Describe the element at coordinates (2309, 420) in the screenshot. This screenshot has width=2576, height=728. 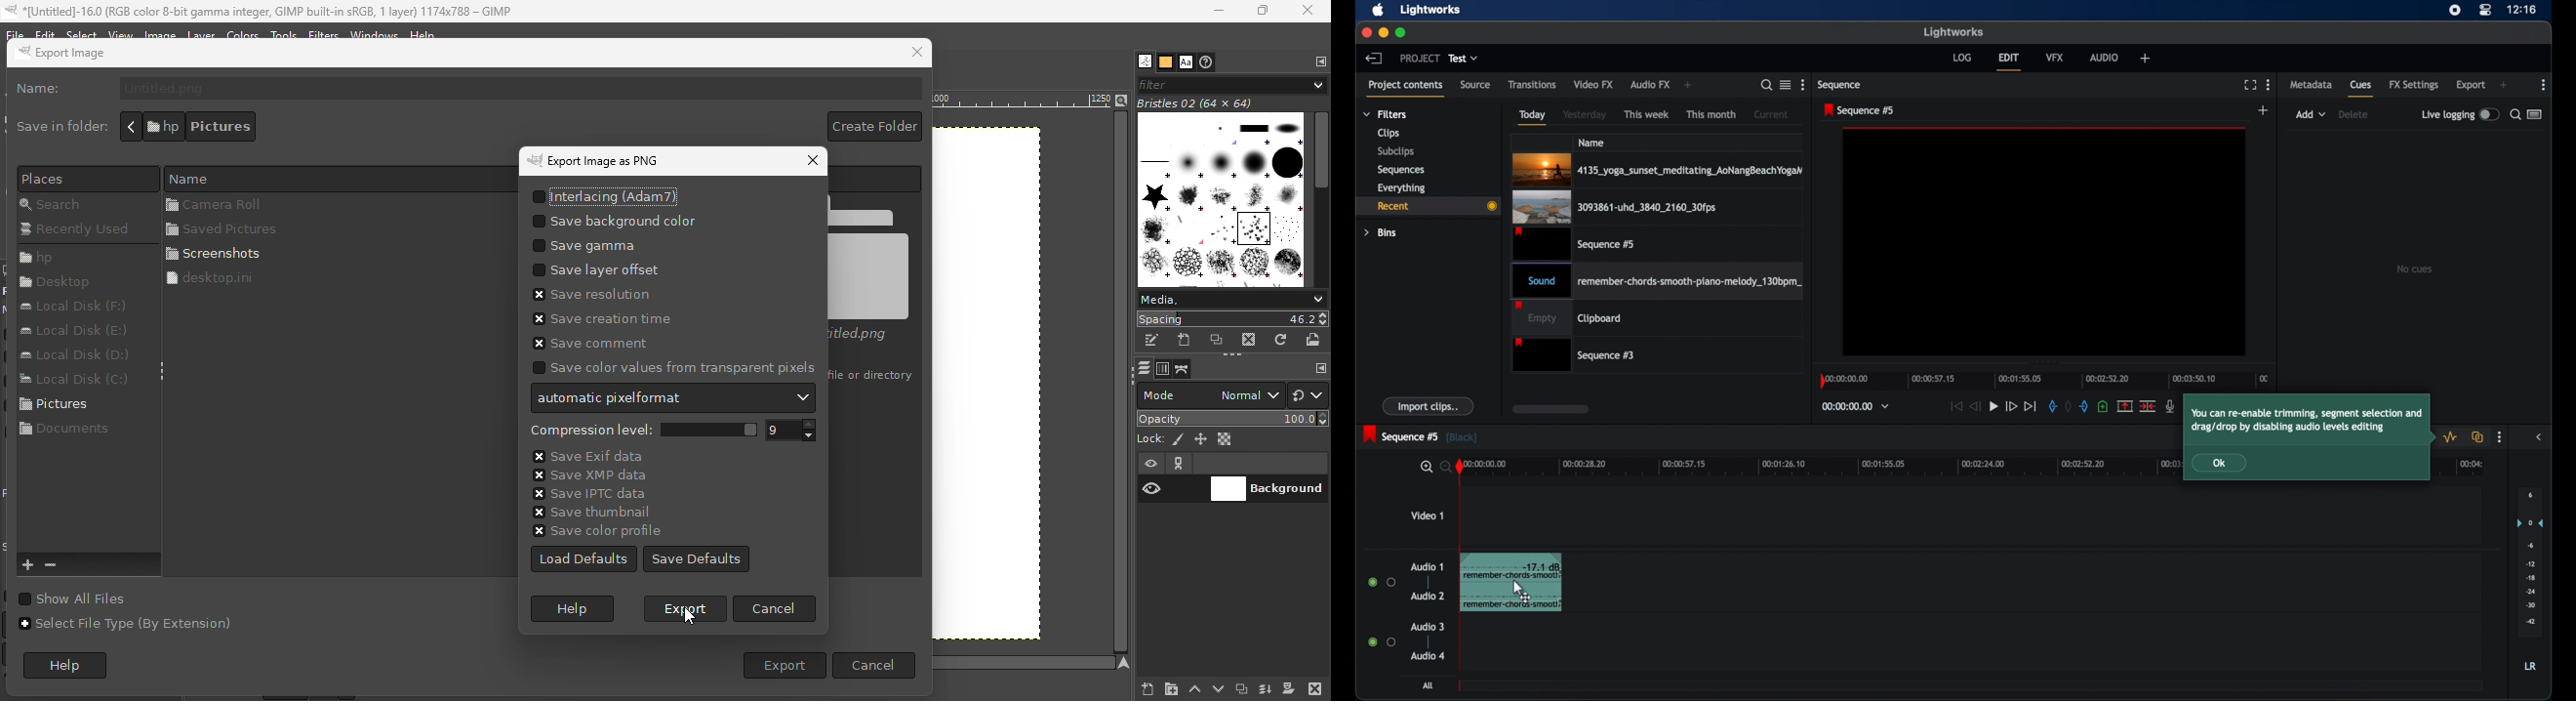
I see `tooltip` at that location.